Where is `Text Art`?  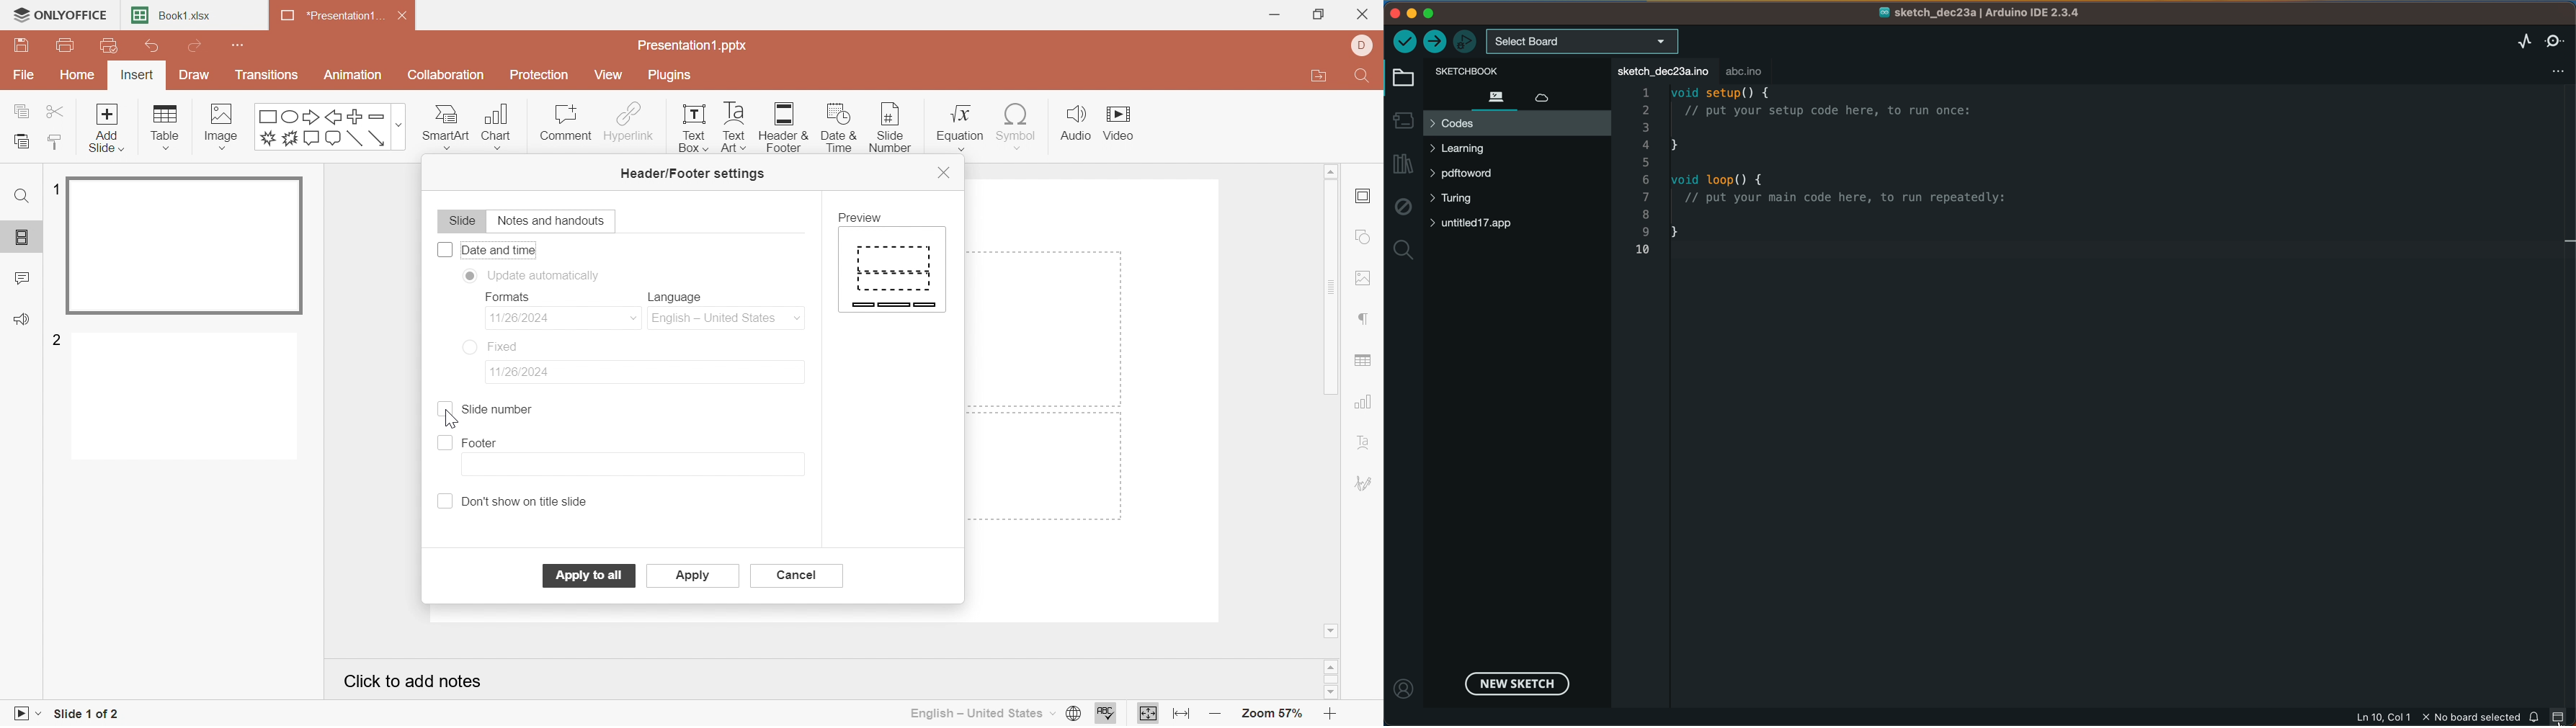 Text Art is located at coordinates (732, 127).